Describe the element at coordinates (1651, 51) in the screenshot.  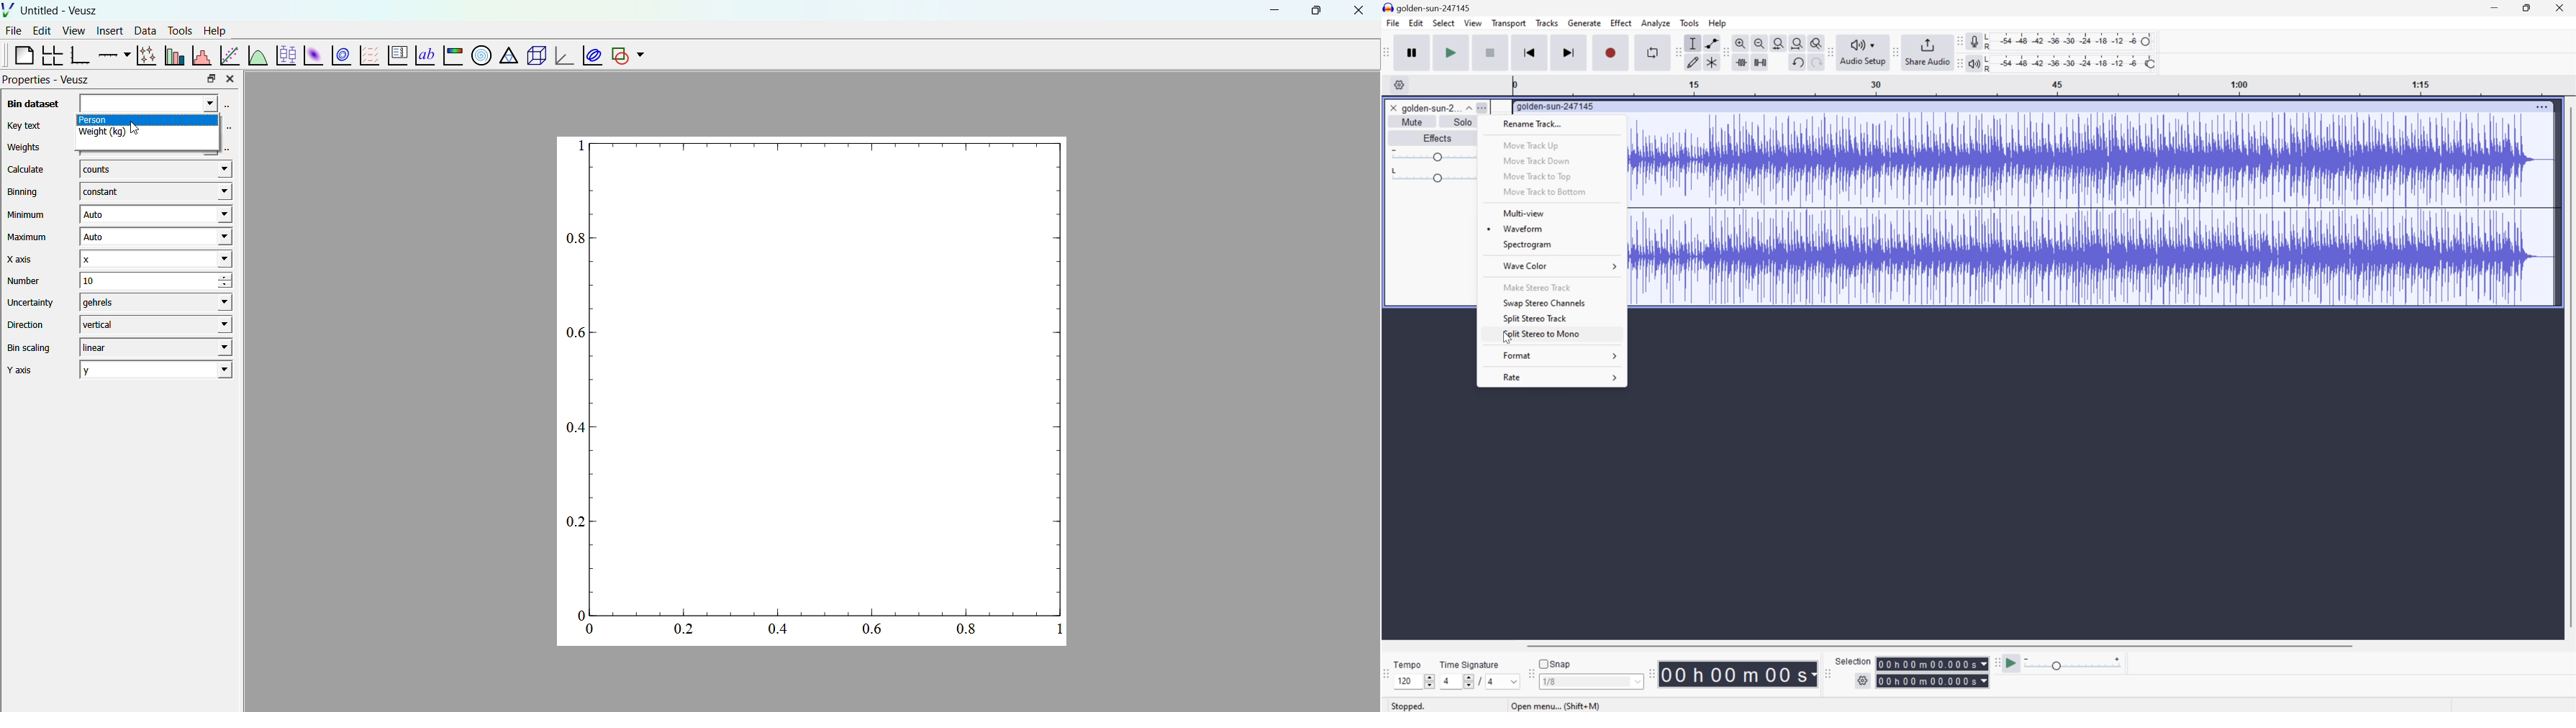
I see `Enable looping` at that location.